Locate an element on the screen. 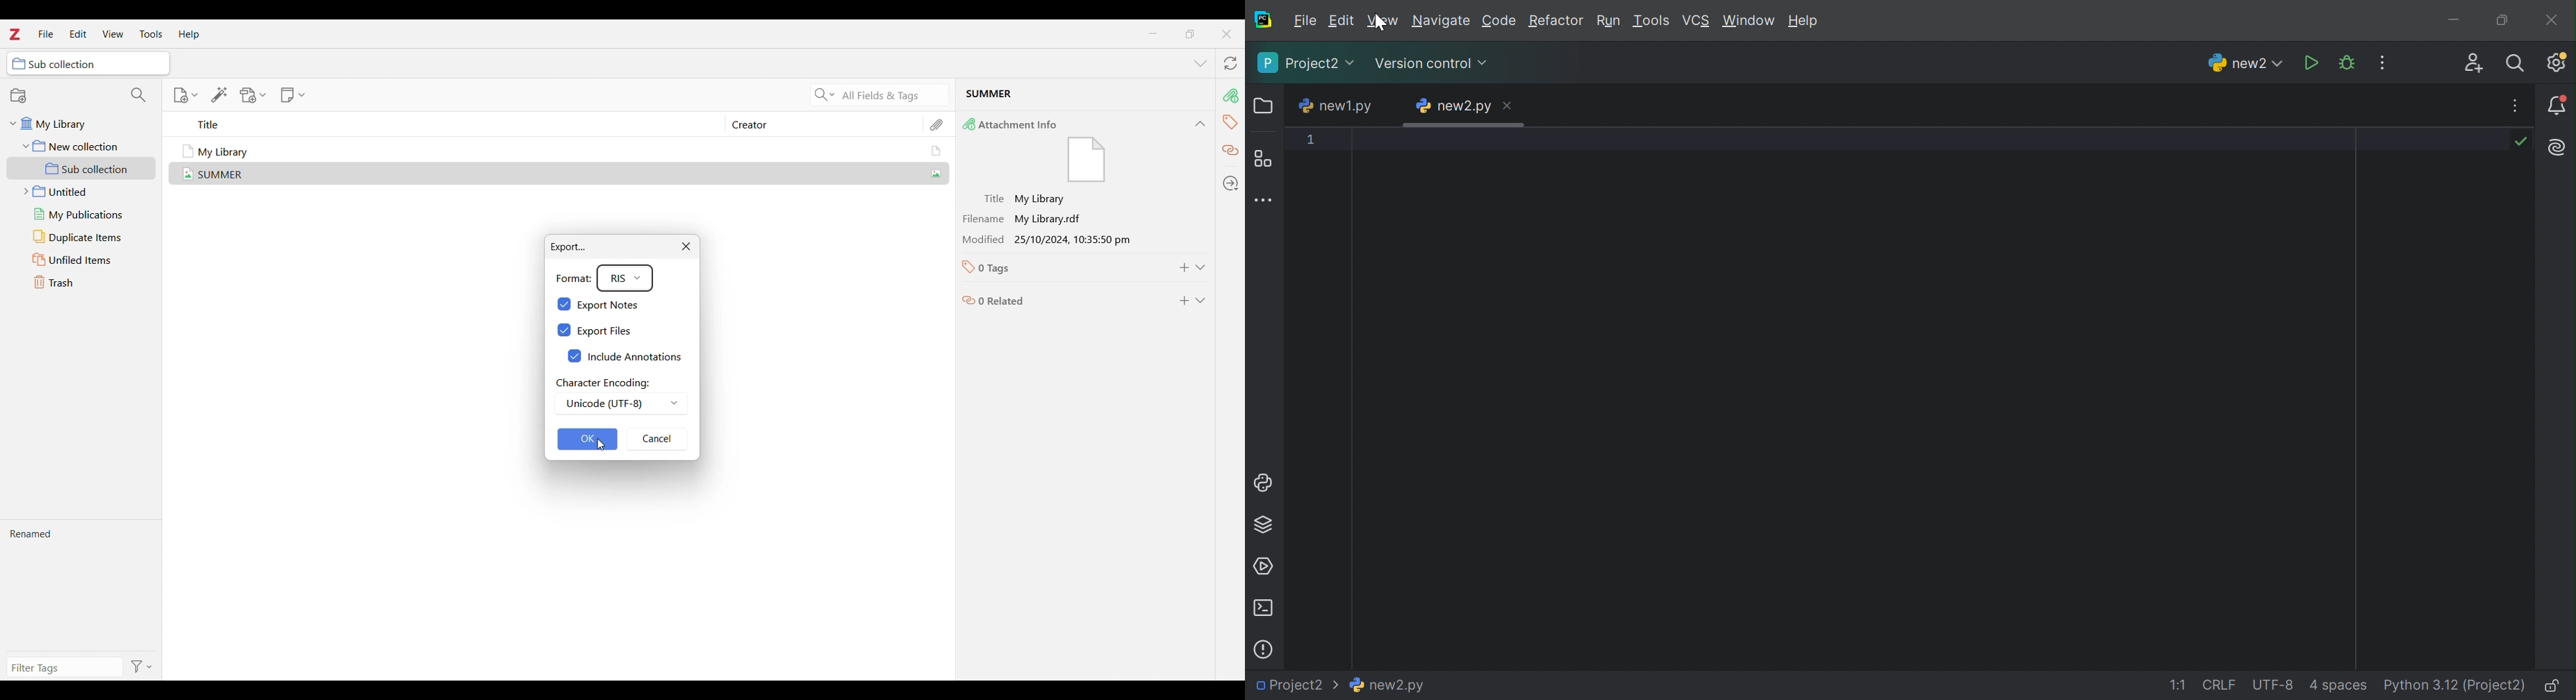  File menu is located at coordinates (46, 34).